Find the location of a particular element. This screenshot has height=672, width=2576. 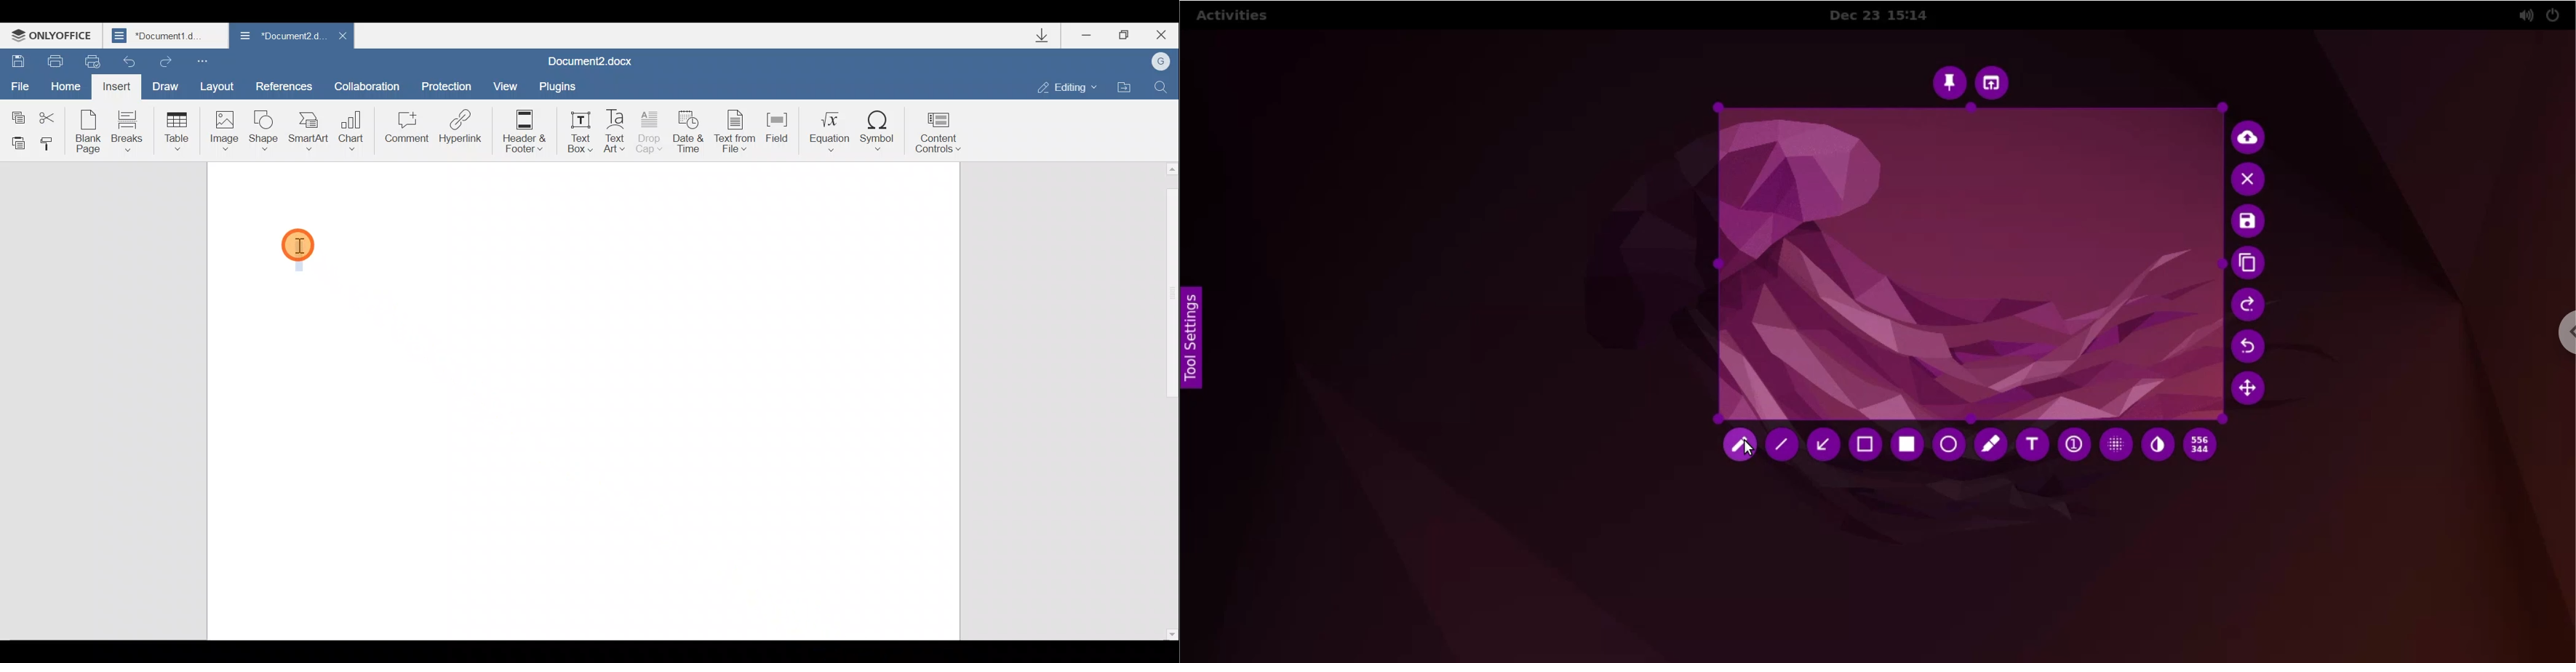

Hyperlink is located at coordinates (461, 126).